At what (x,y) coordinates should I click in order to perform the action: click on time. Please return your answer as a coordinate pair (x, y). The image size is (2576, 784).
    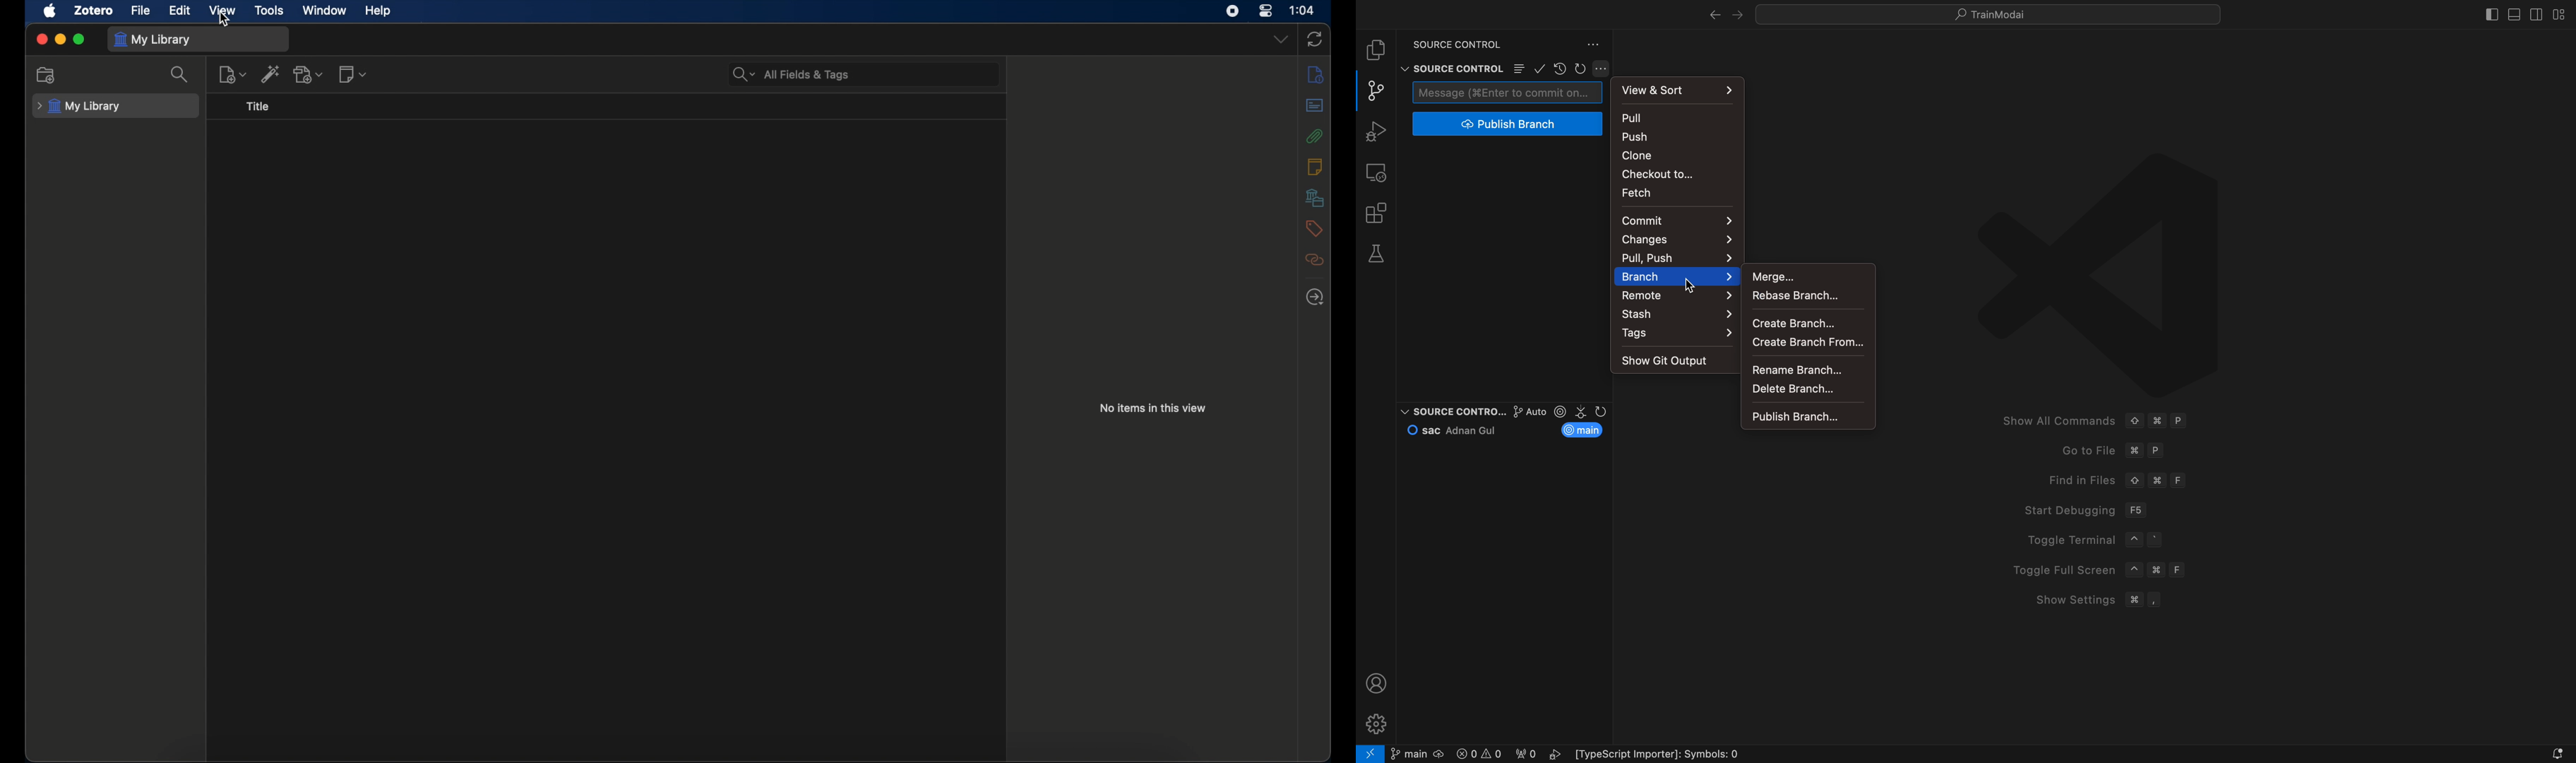
    Looking at the image, I should click on (1301, 9).